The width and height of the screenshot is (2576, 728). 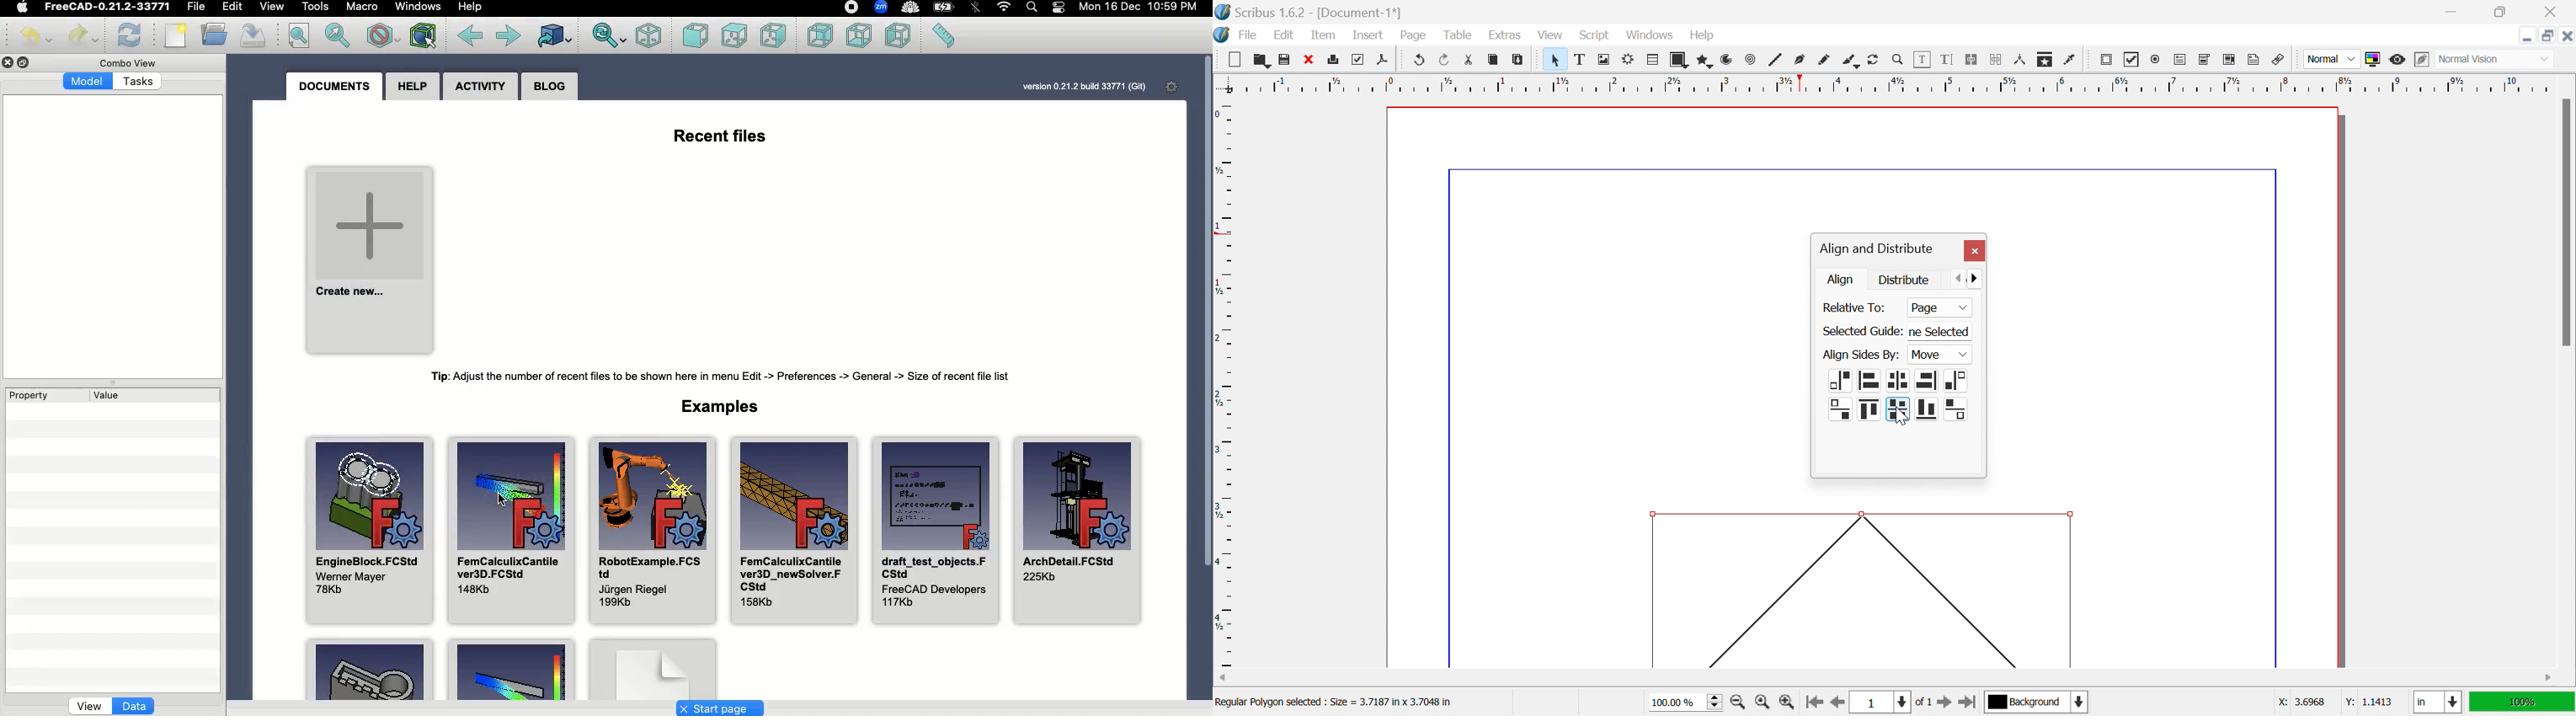 What do you see at coordinates (1598, 36) in the screenshot?
I see `Script` at bounding box center [1598, 36].